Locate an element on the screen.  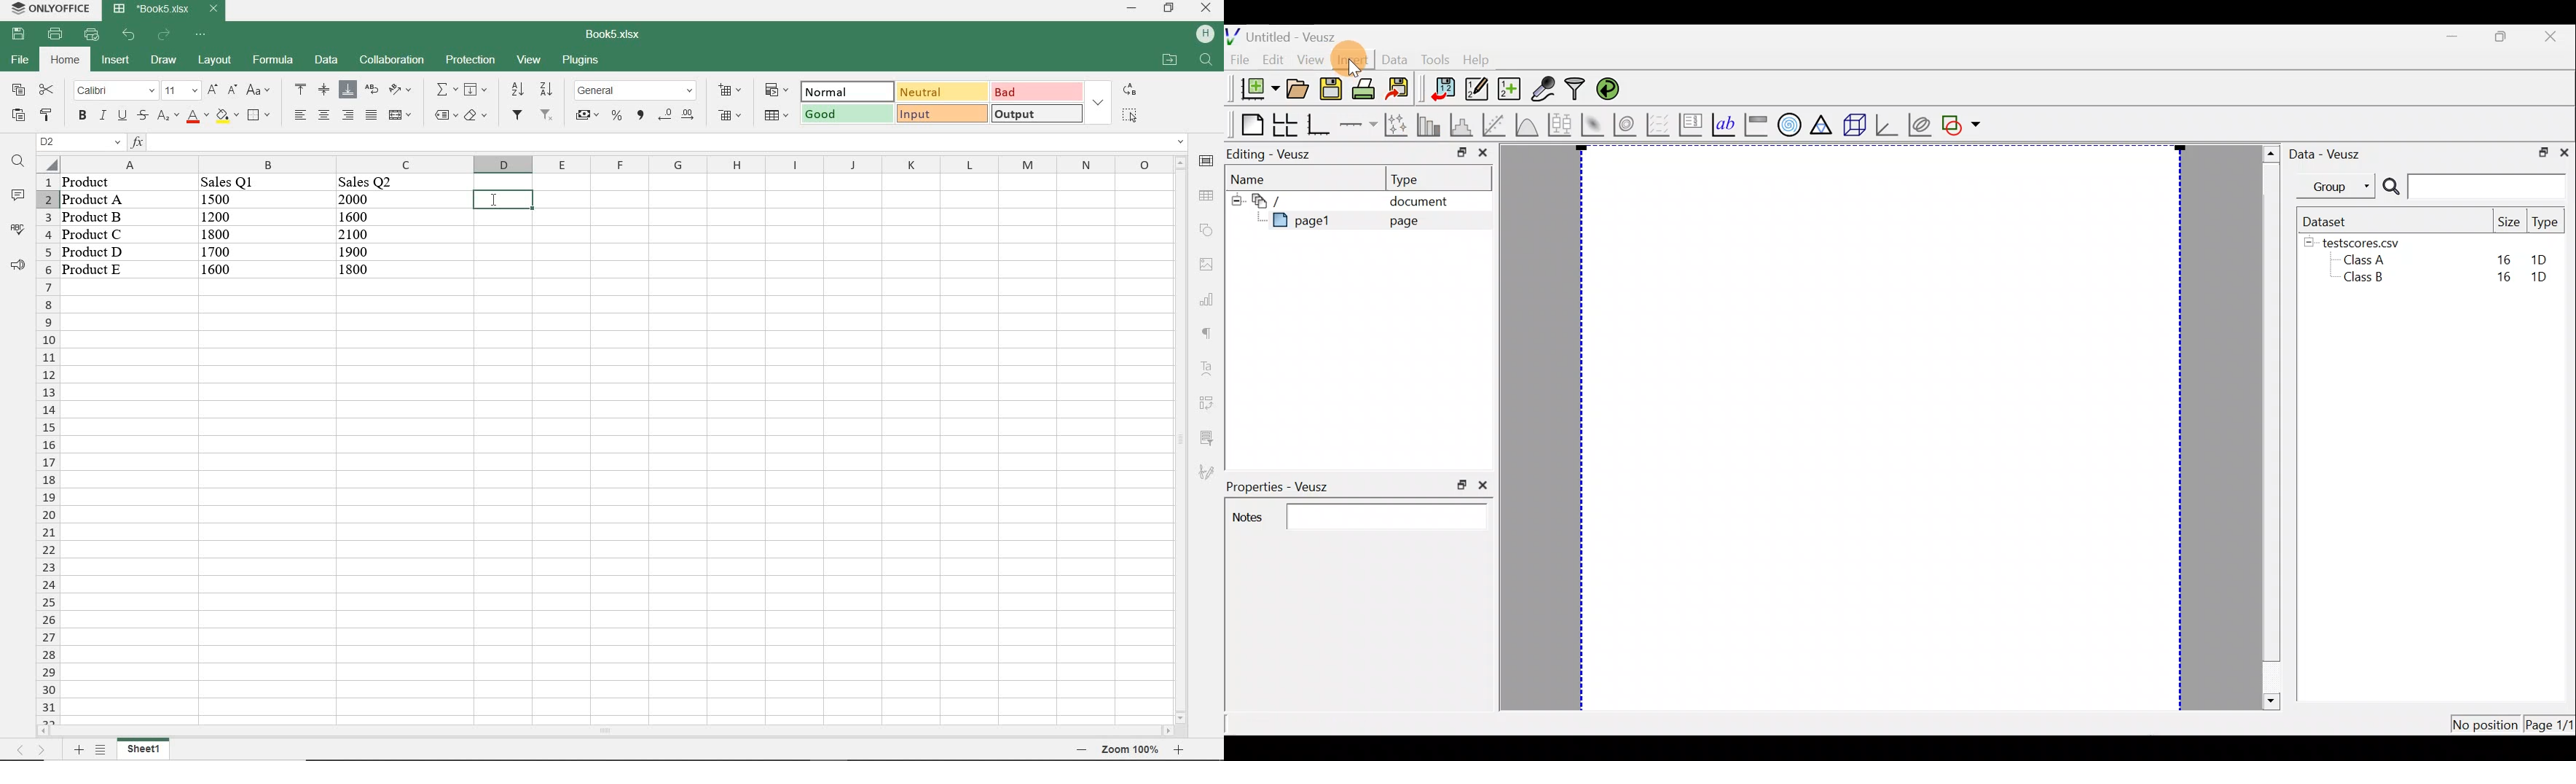
Import data into veusz is located at coordinates (1442, 89).